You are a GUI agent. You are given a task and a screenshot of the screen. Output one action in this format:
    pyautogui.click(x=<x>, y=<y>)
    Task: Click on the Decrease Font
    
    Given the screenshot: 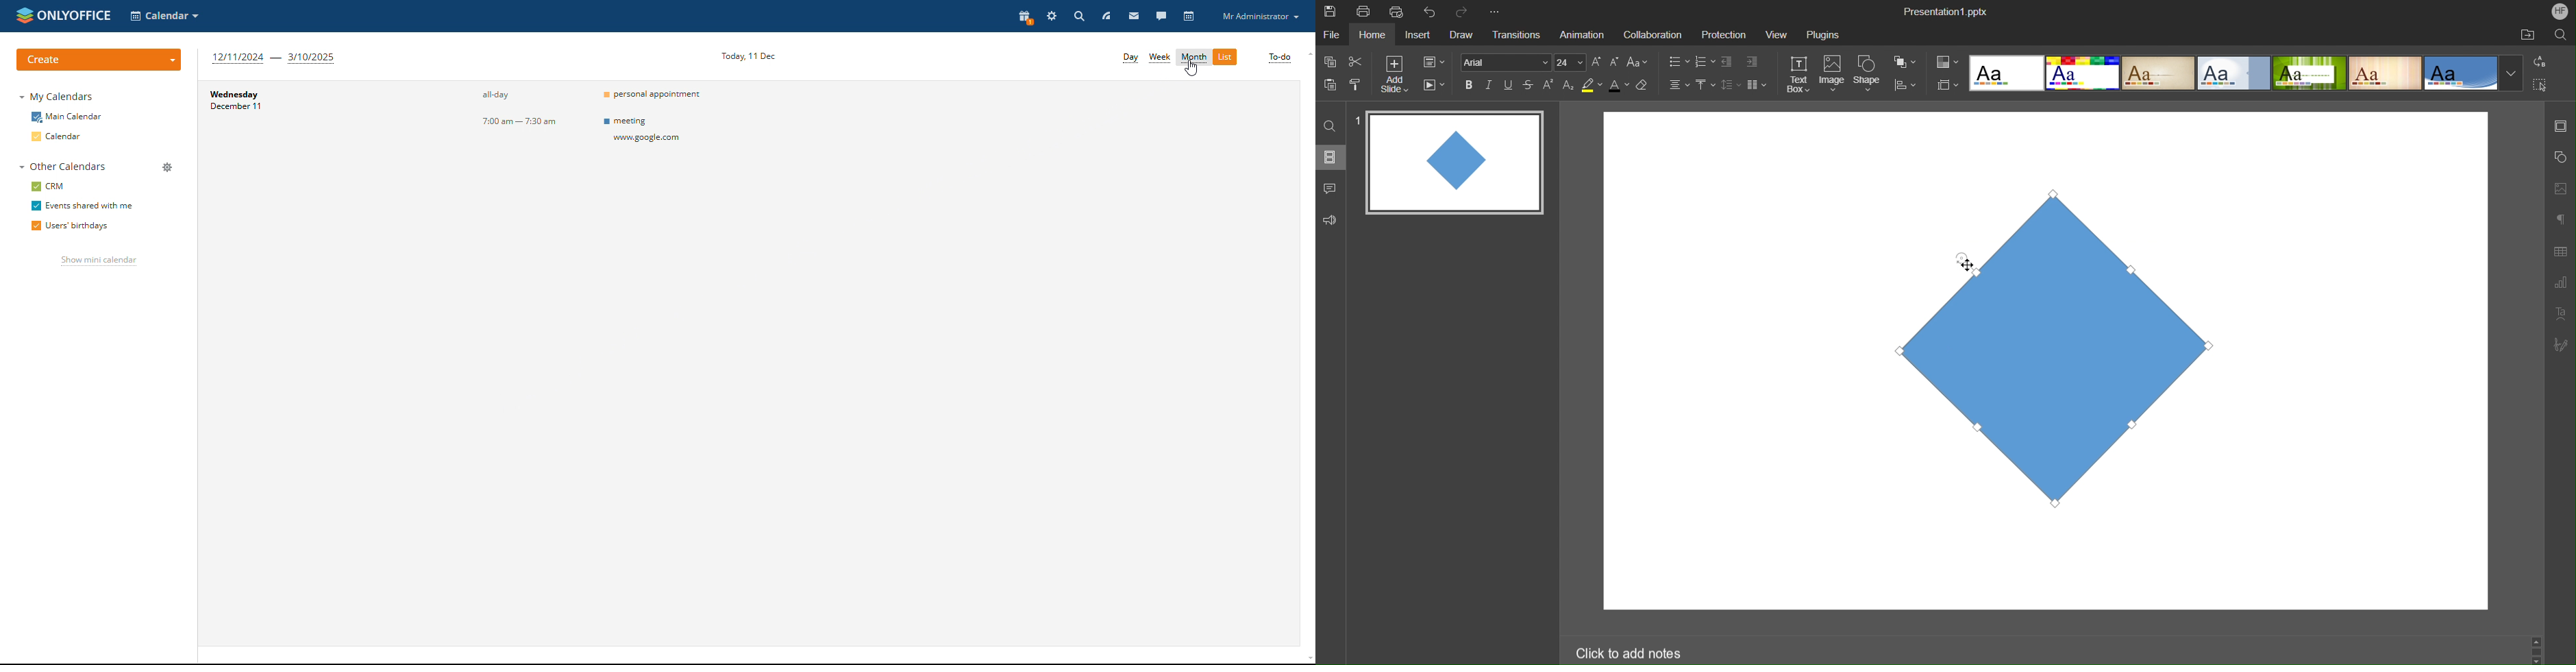 What is the action you would take?
    pyautogui.click(x=1614, y=63)
    